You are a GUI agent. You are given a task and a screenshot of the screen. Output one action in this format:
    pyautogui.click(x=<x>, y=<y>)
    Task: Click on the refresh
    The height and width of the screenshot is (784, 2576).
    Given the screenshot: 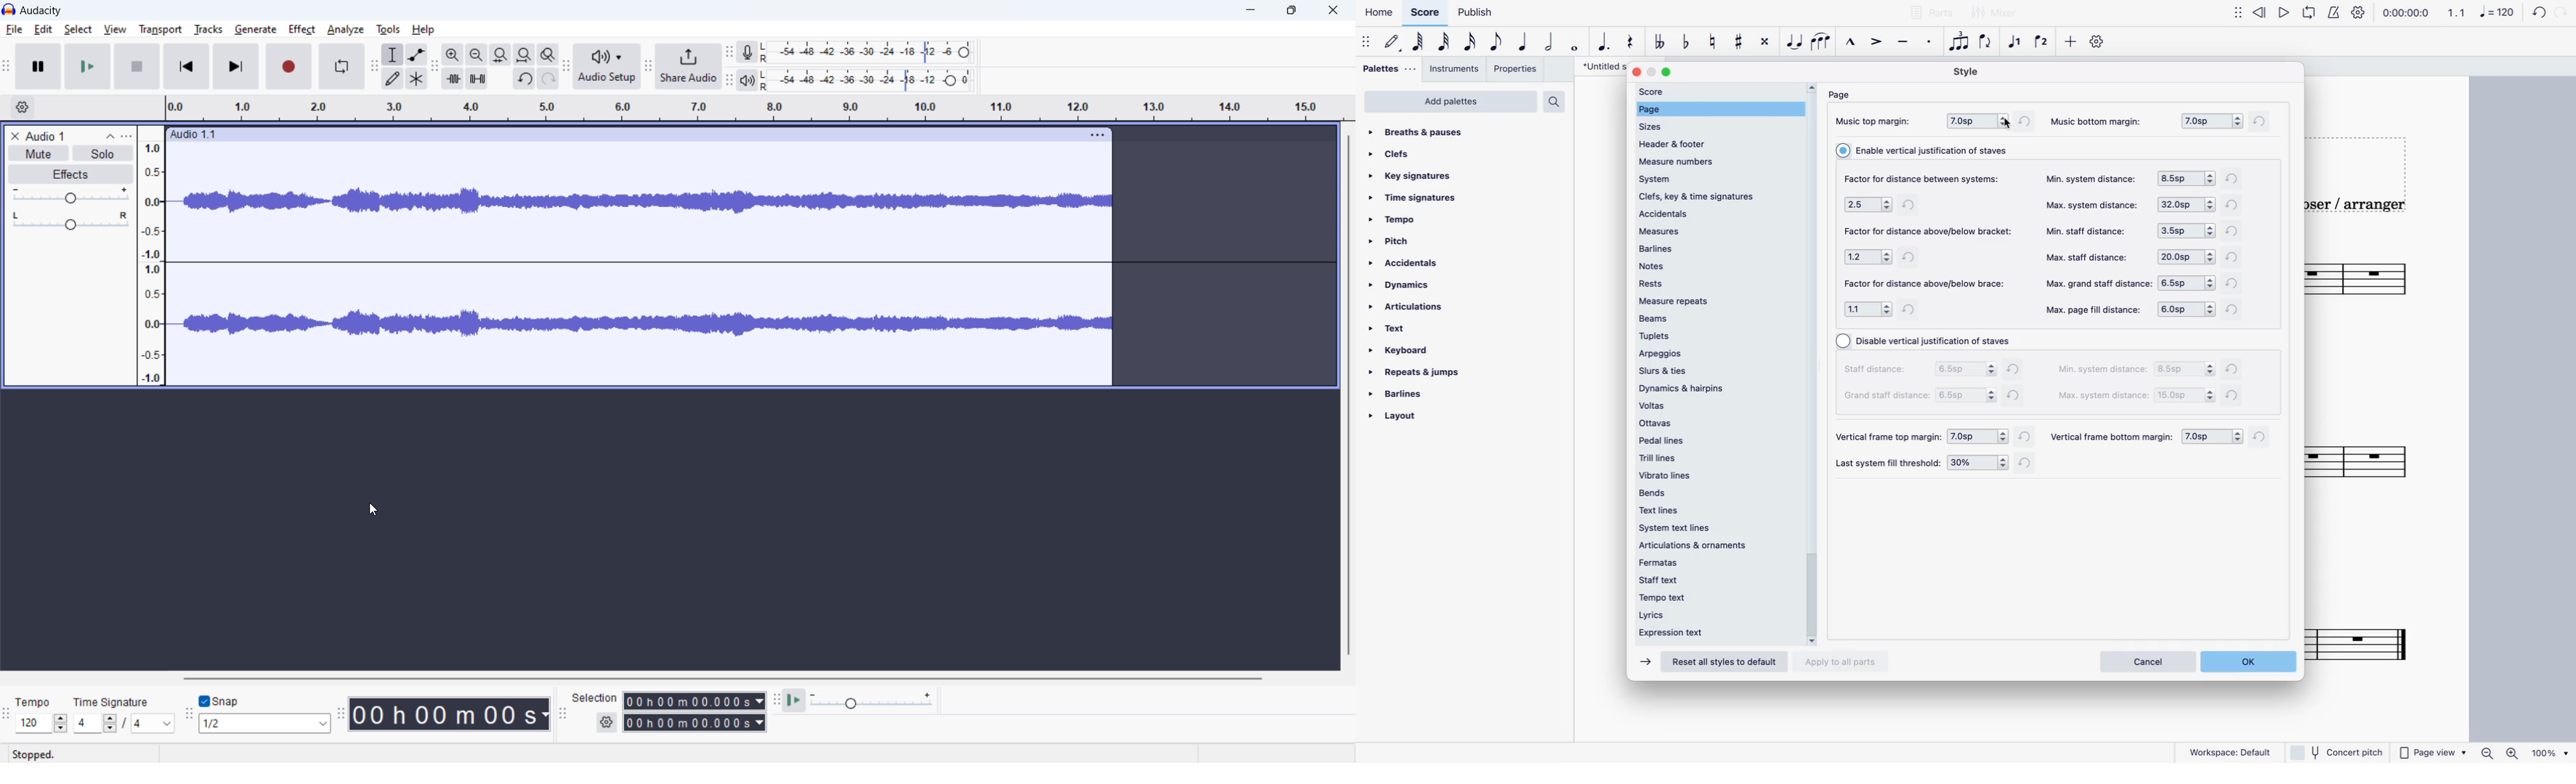 What is the action you would take?
    pyautogui.click(x=2236, y=204)
    